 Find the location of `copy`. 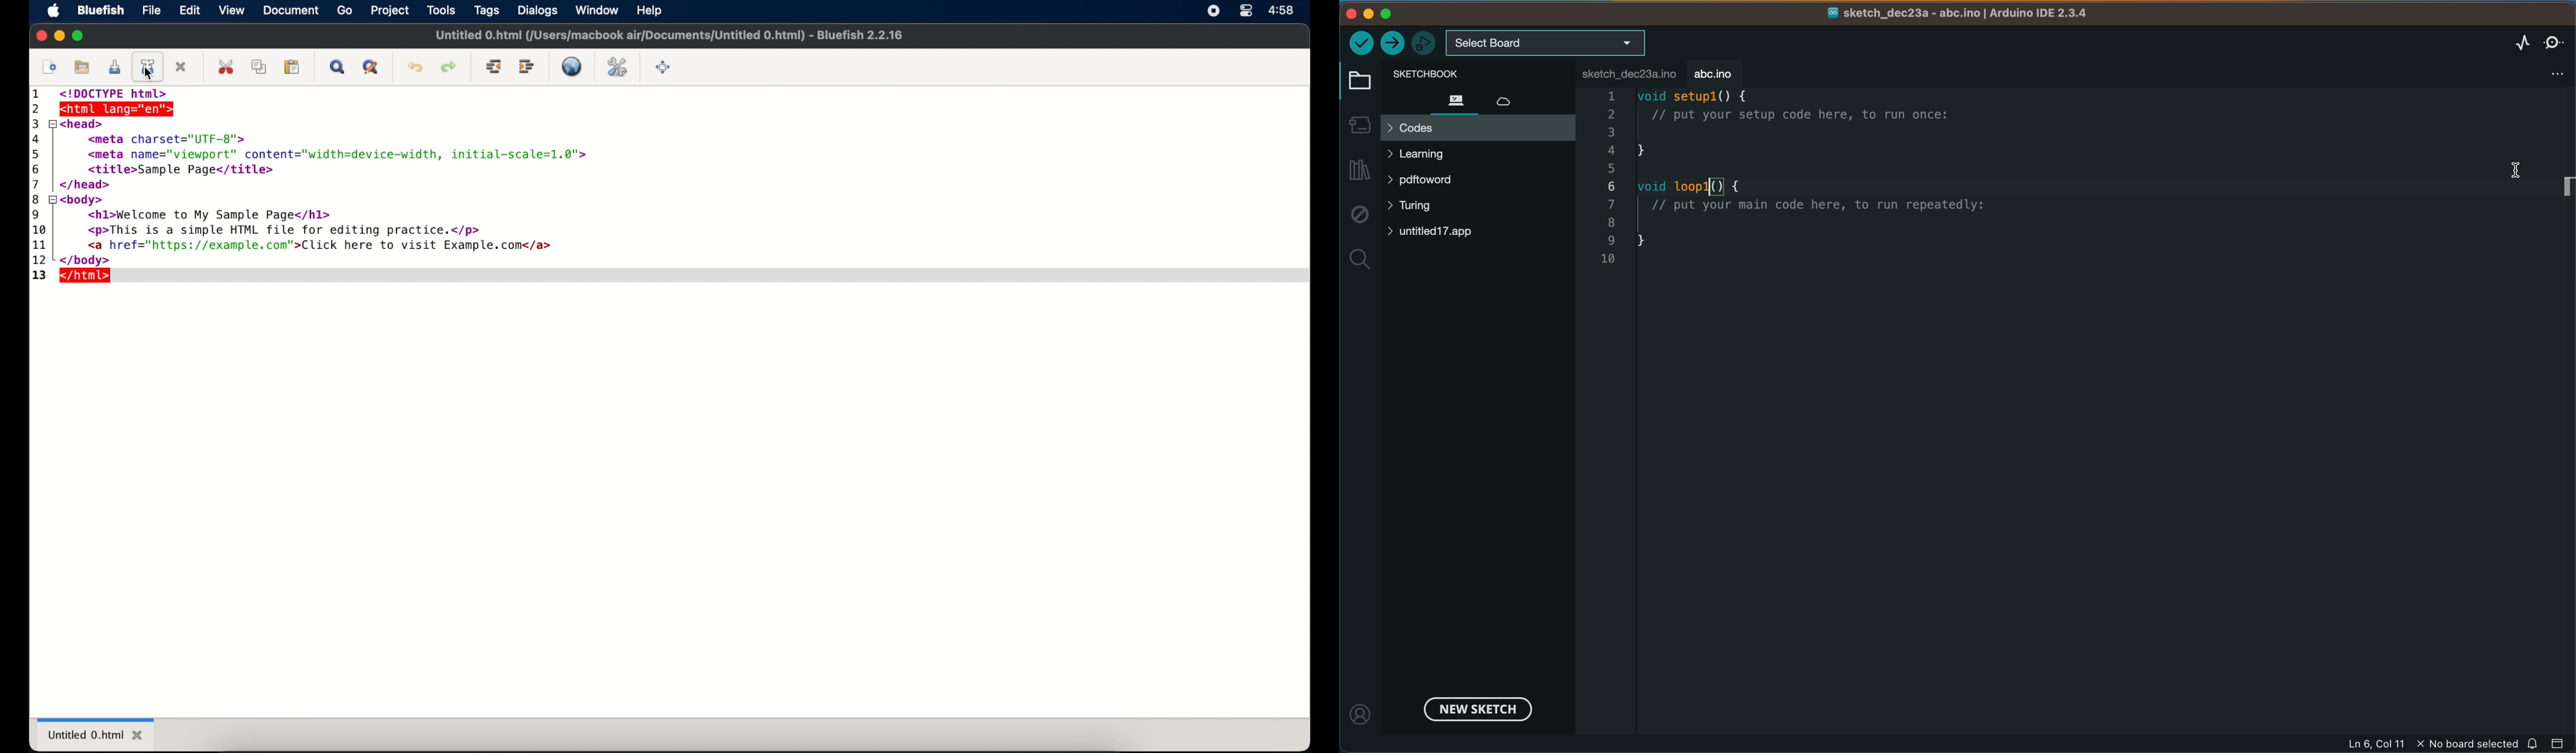

copy is located at coordinates (261, 67).